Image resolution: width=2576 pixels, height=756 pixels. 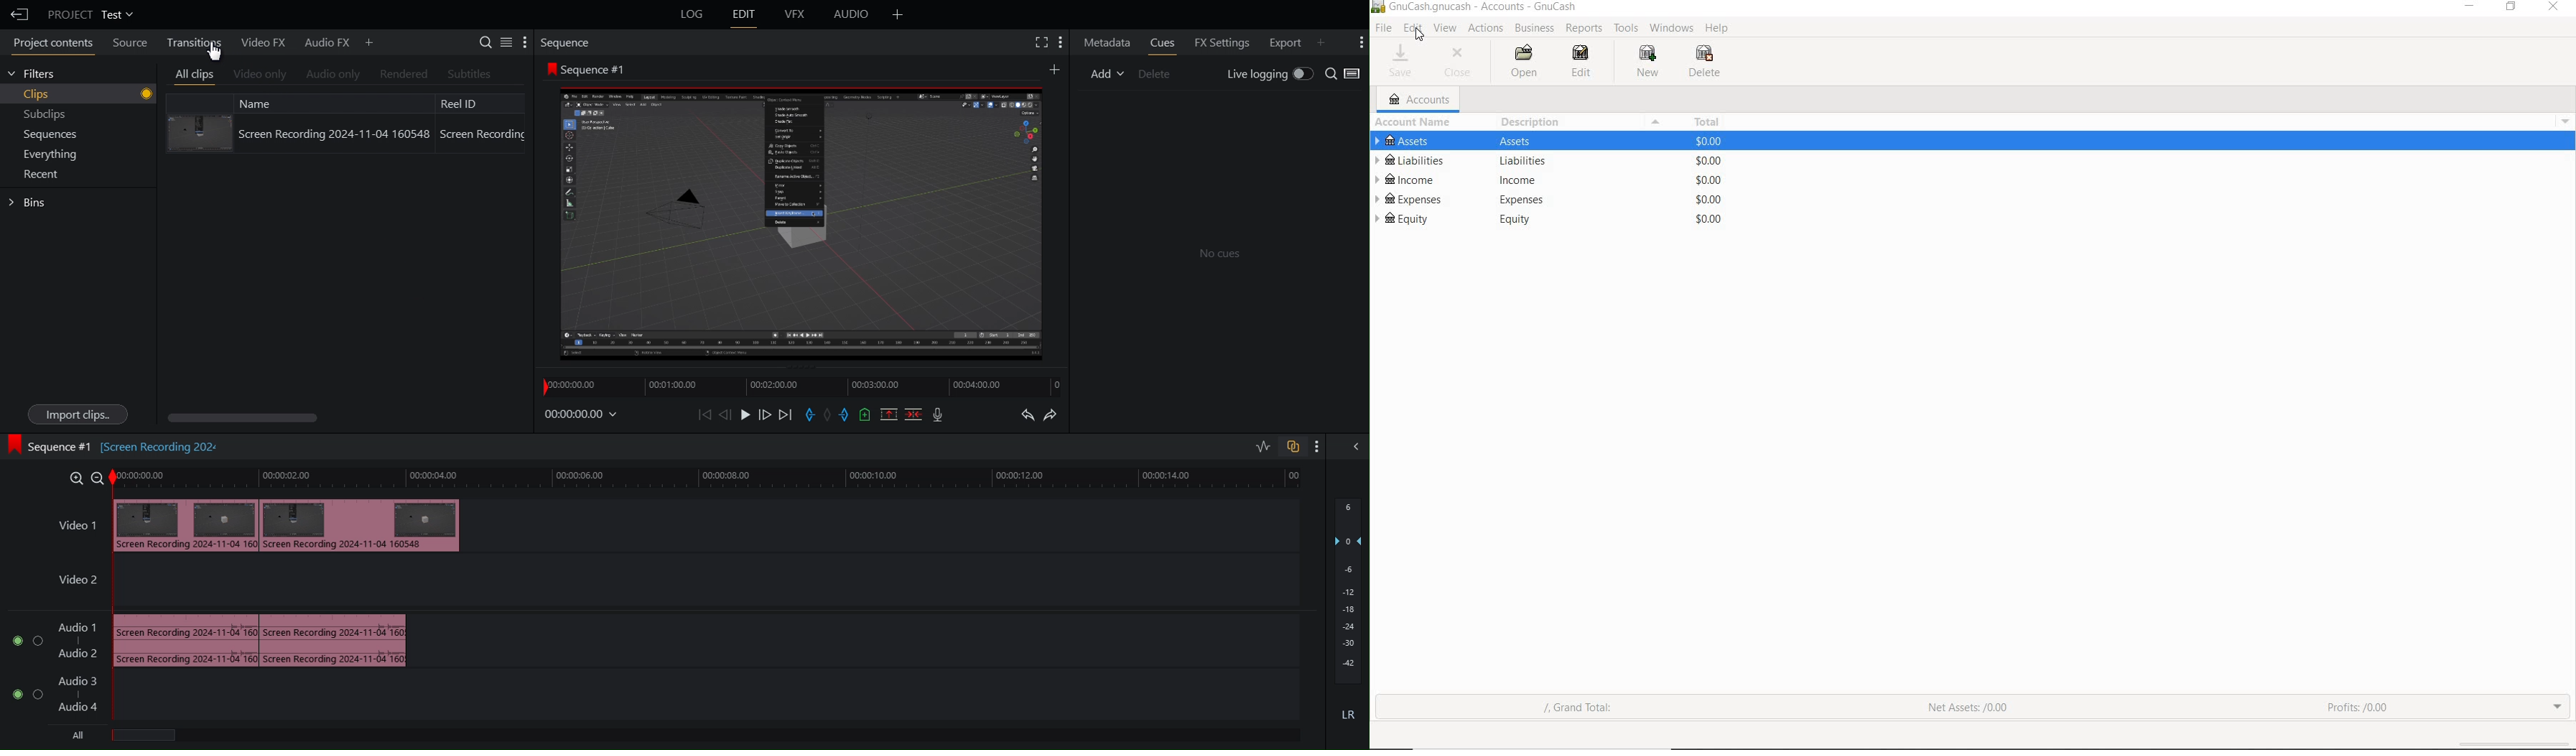 I want to click on , so click(x=1720, y=161).